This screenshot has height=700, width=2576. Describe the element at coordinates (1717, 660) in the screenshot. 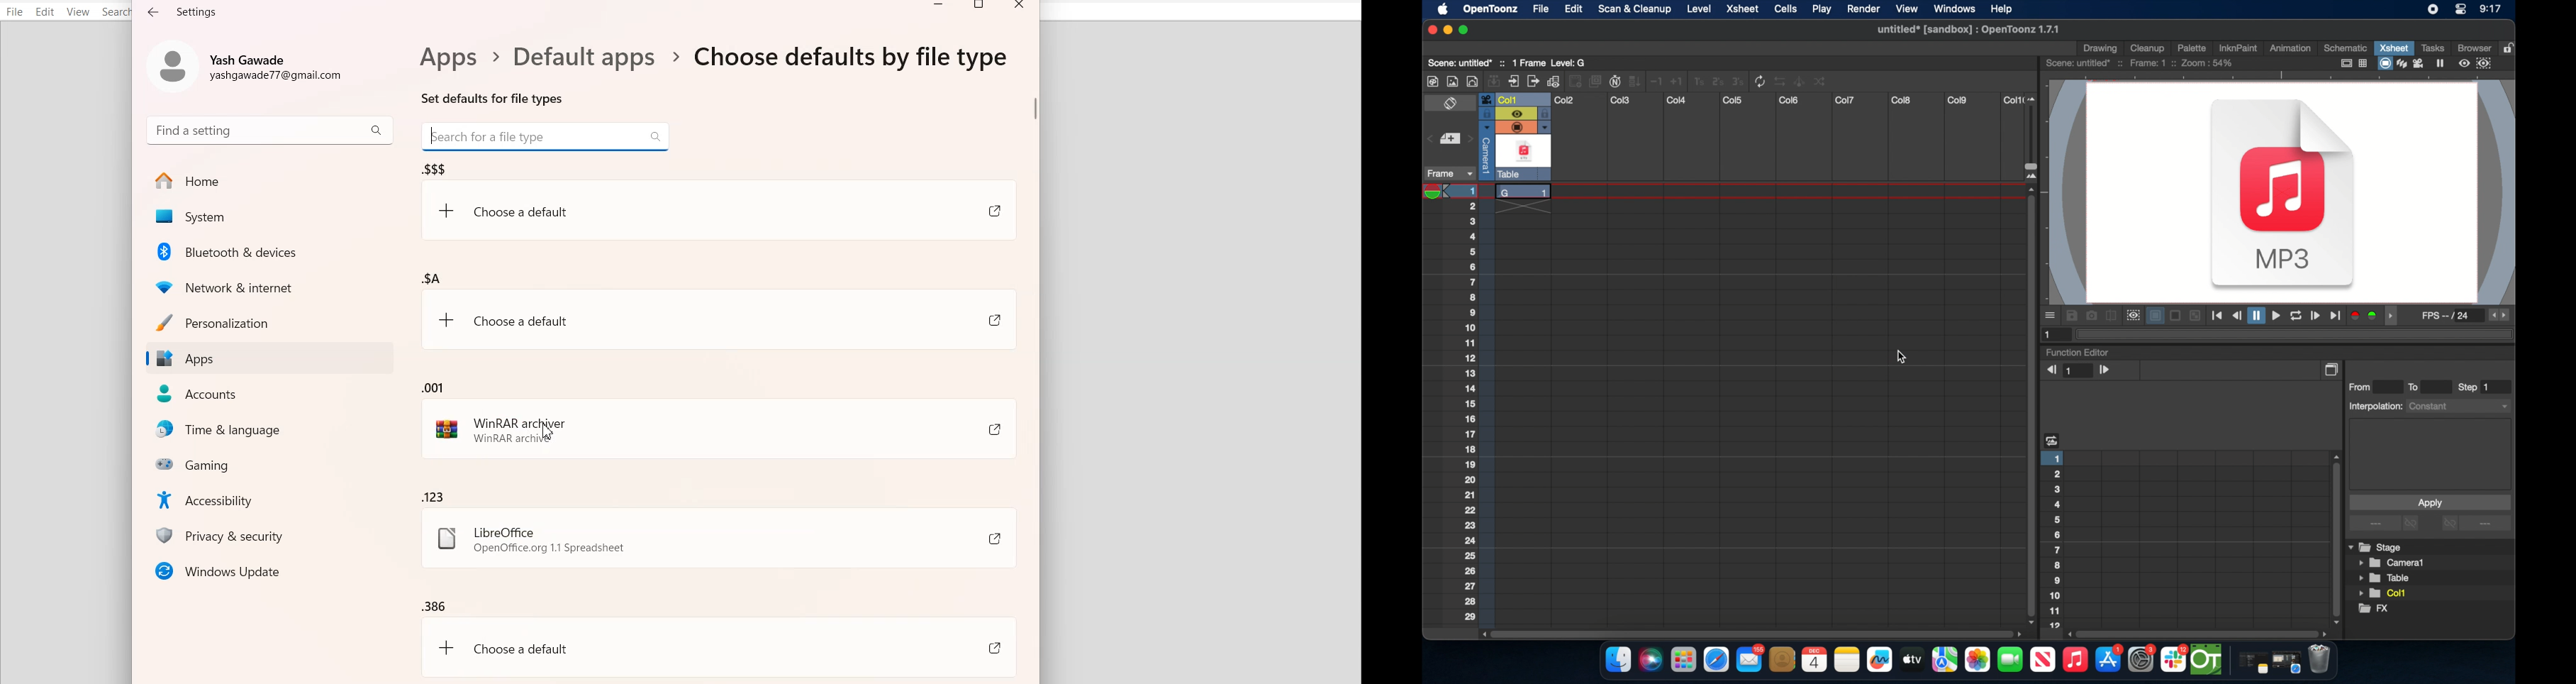

I see `safari` at that location.